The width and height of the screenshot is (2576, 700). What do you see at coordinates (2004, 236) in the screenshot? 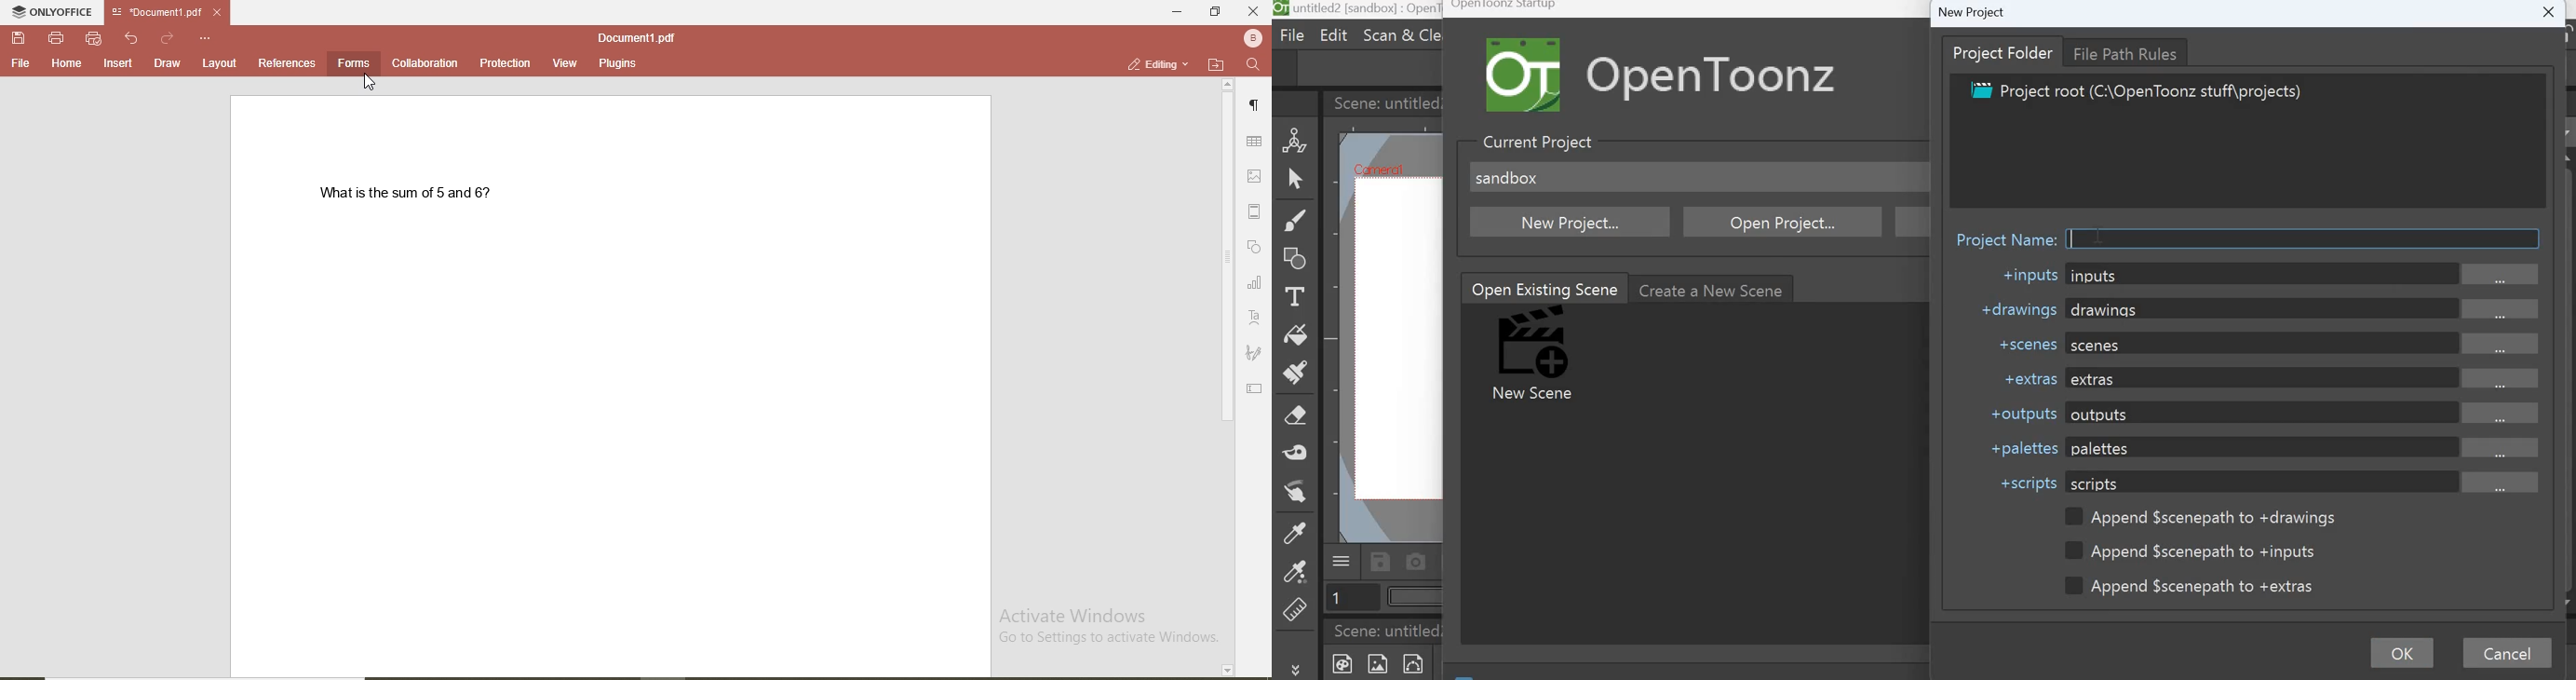
I see `Project name` at bounding box center [2004, 236].